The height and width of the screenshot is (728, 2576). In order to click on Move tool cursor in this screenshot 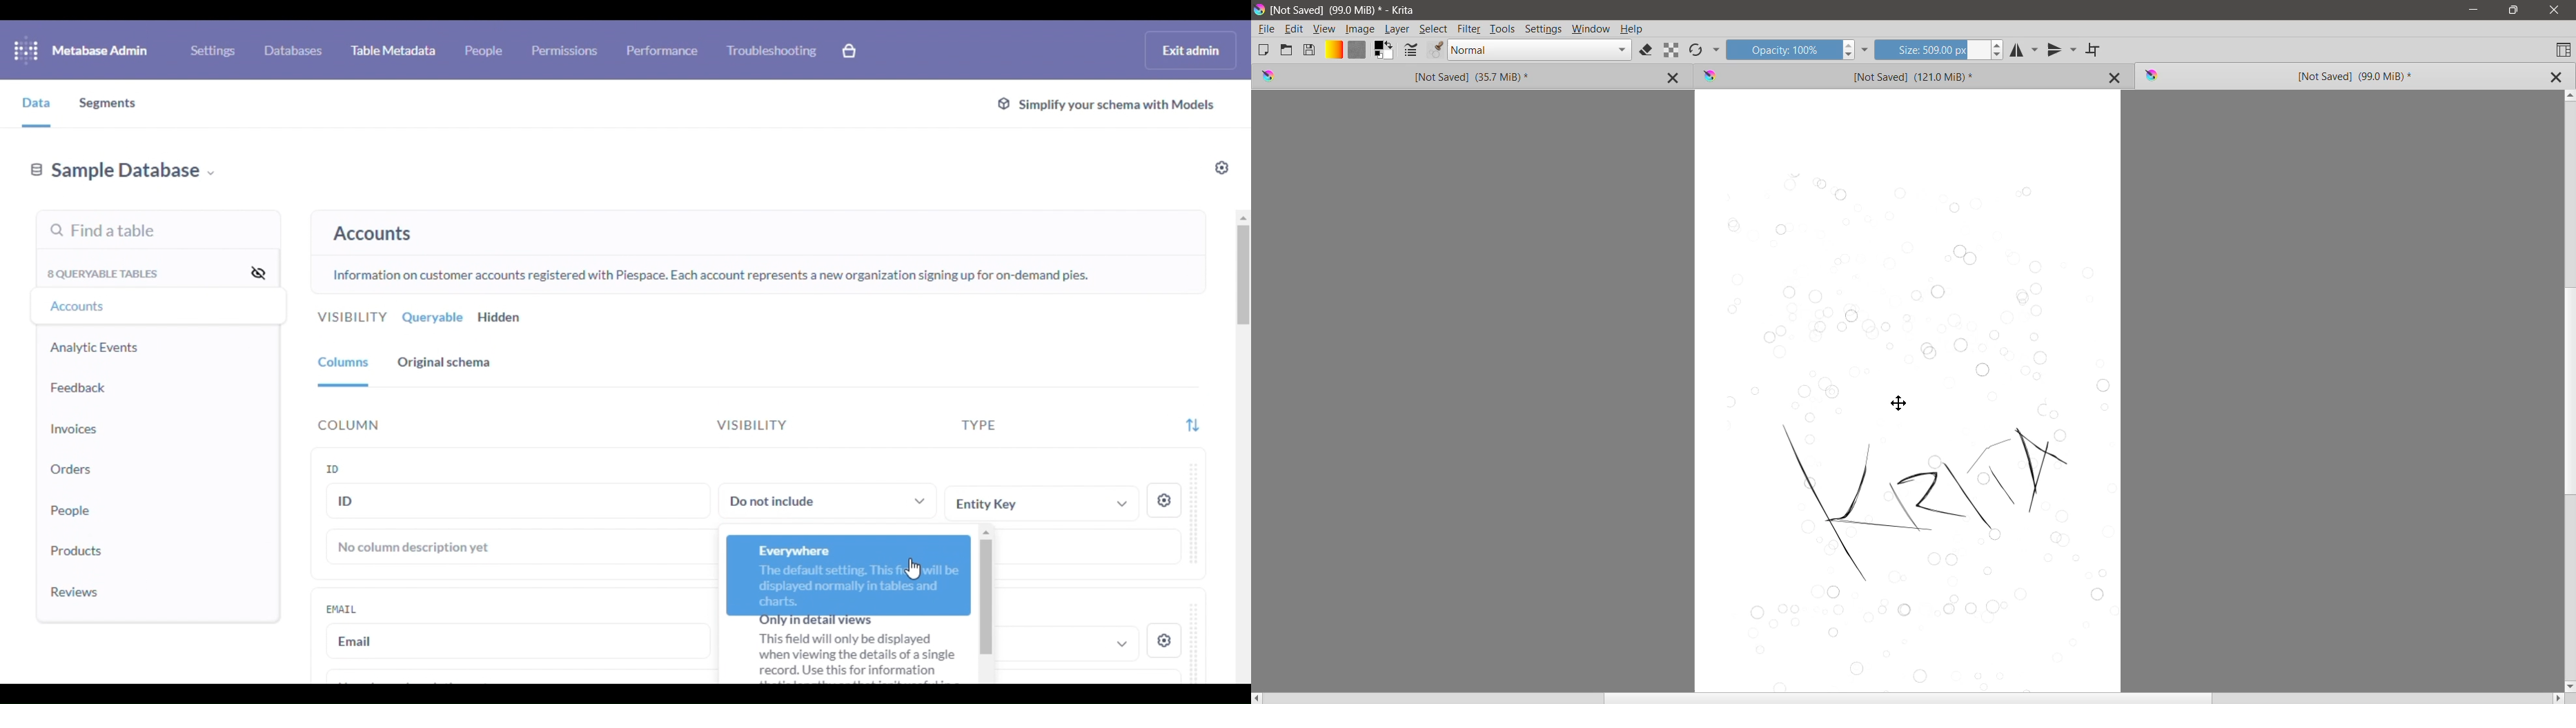, I will do `click(1898, 403)`.